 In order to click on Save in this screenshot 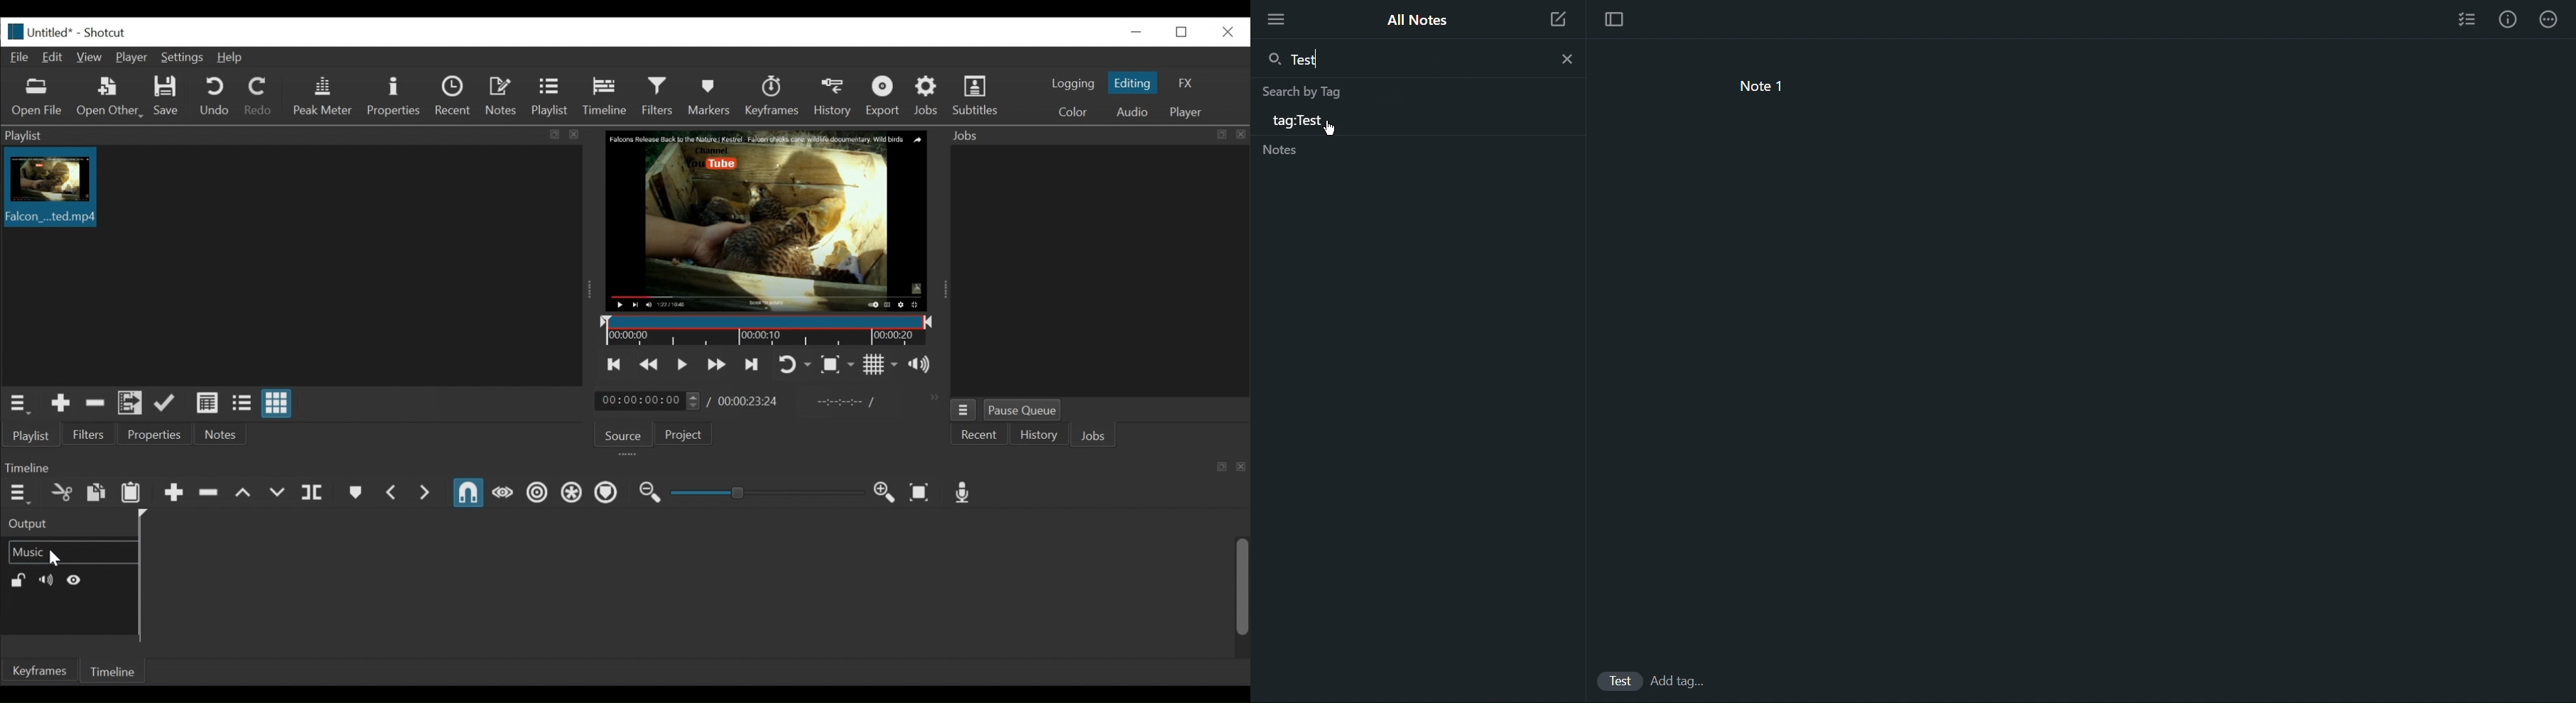, I will do `click(169, 96)`.